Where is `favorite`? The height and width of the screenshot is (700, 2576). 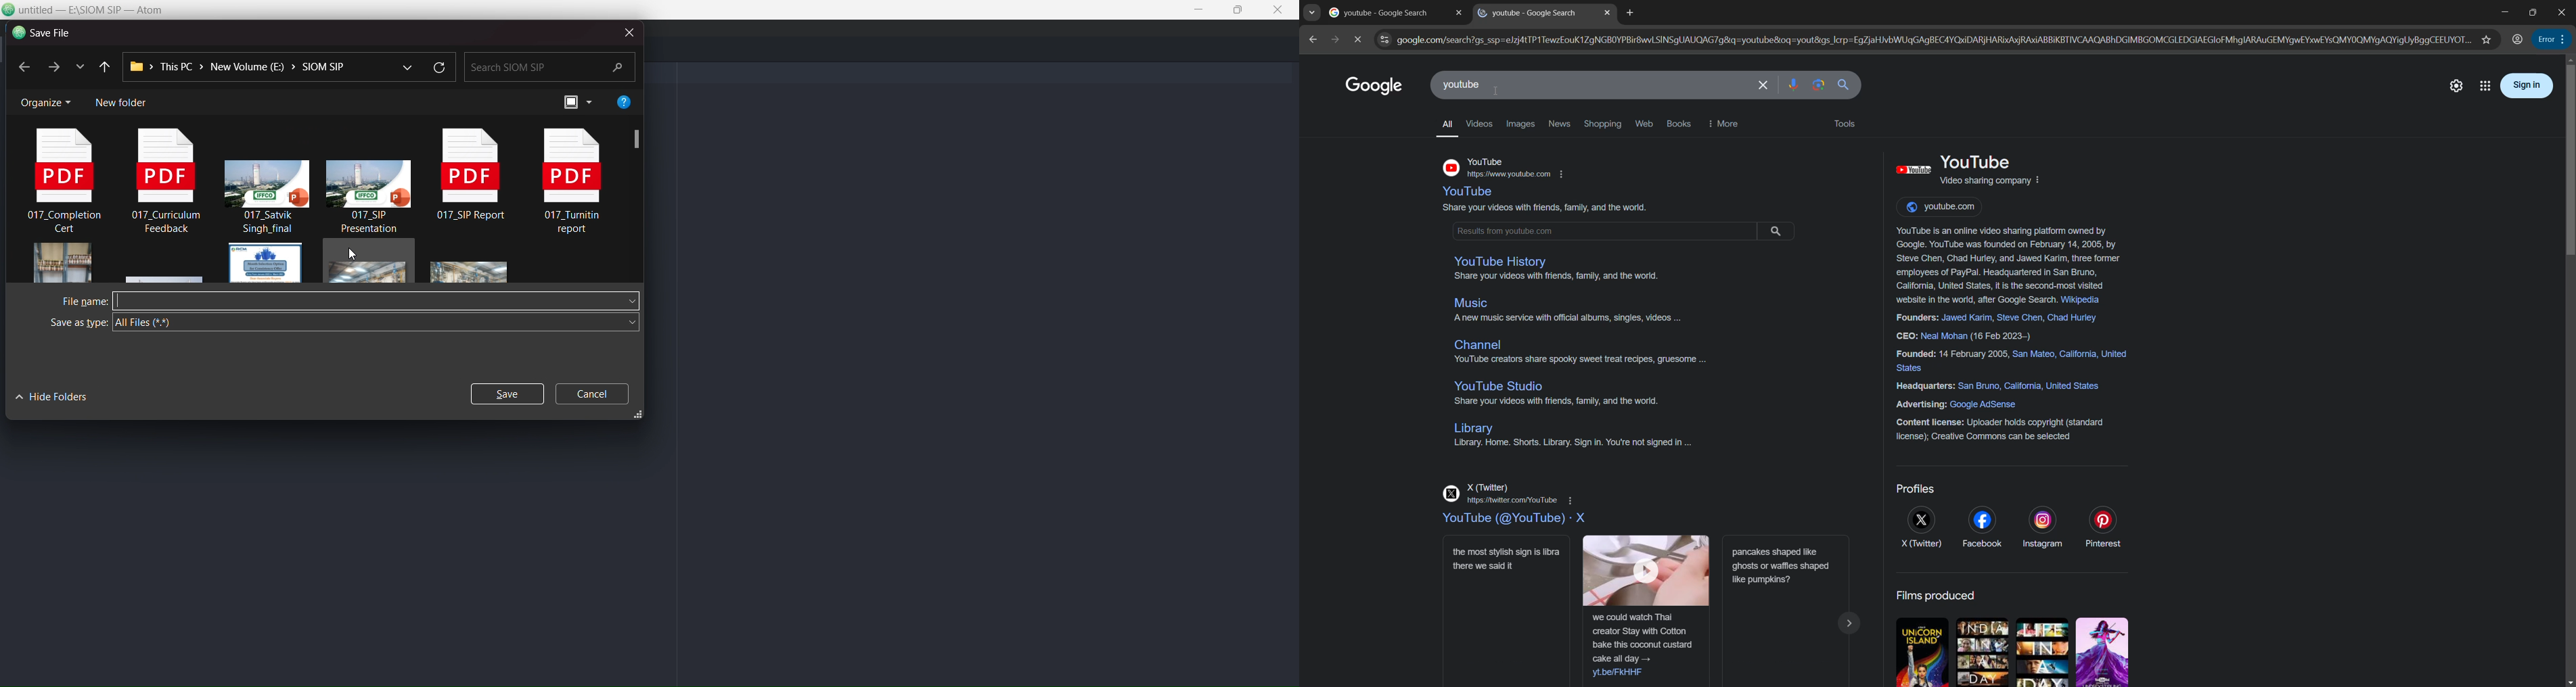 favorite is located at coordinates (2488, 37).